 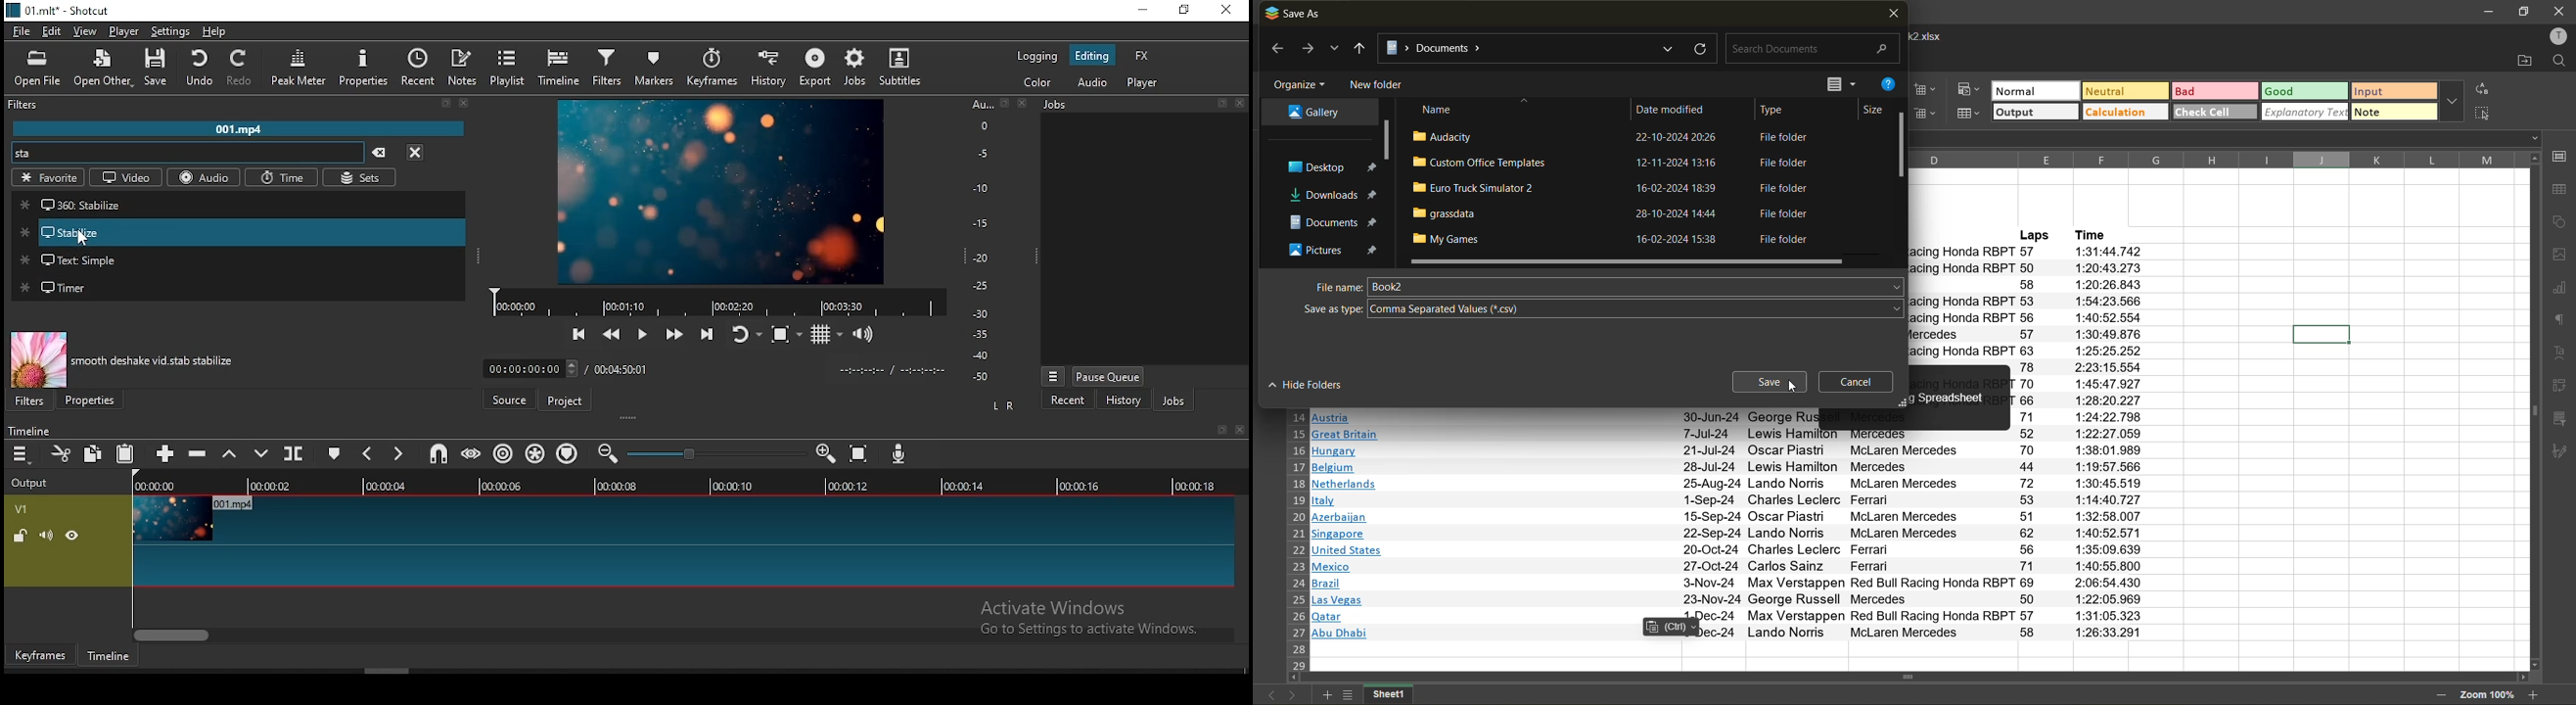 What do you see at coordinates (482, 258) in the screenshot?
I see `drag` at bounding box center [482, 258].